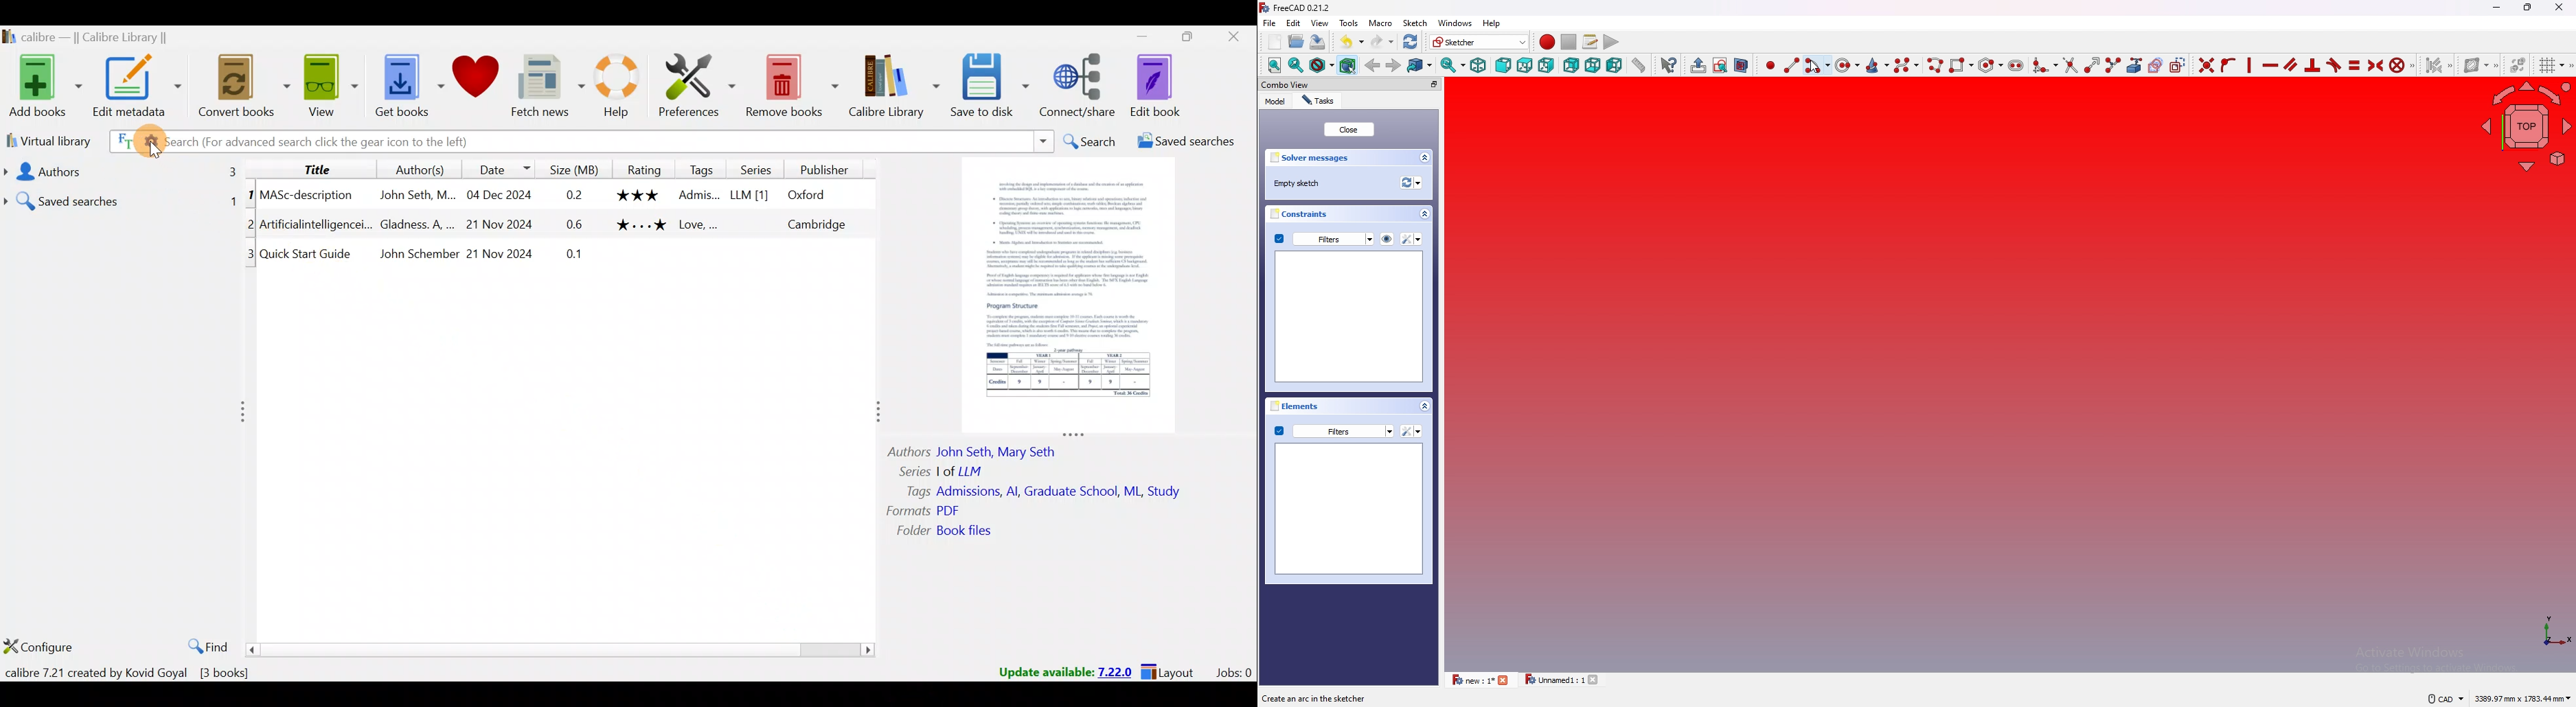 This screenshot has width=2576, height=728. I want to click on Sketch, so click(1414, 23).